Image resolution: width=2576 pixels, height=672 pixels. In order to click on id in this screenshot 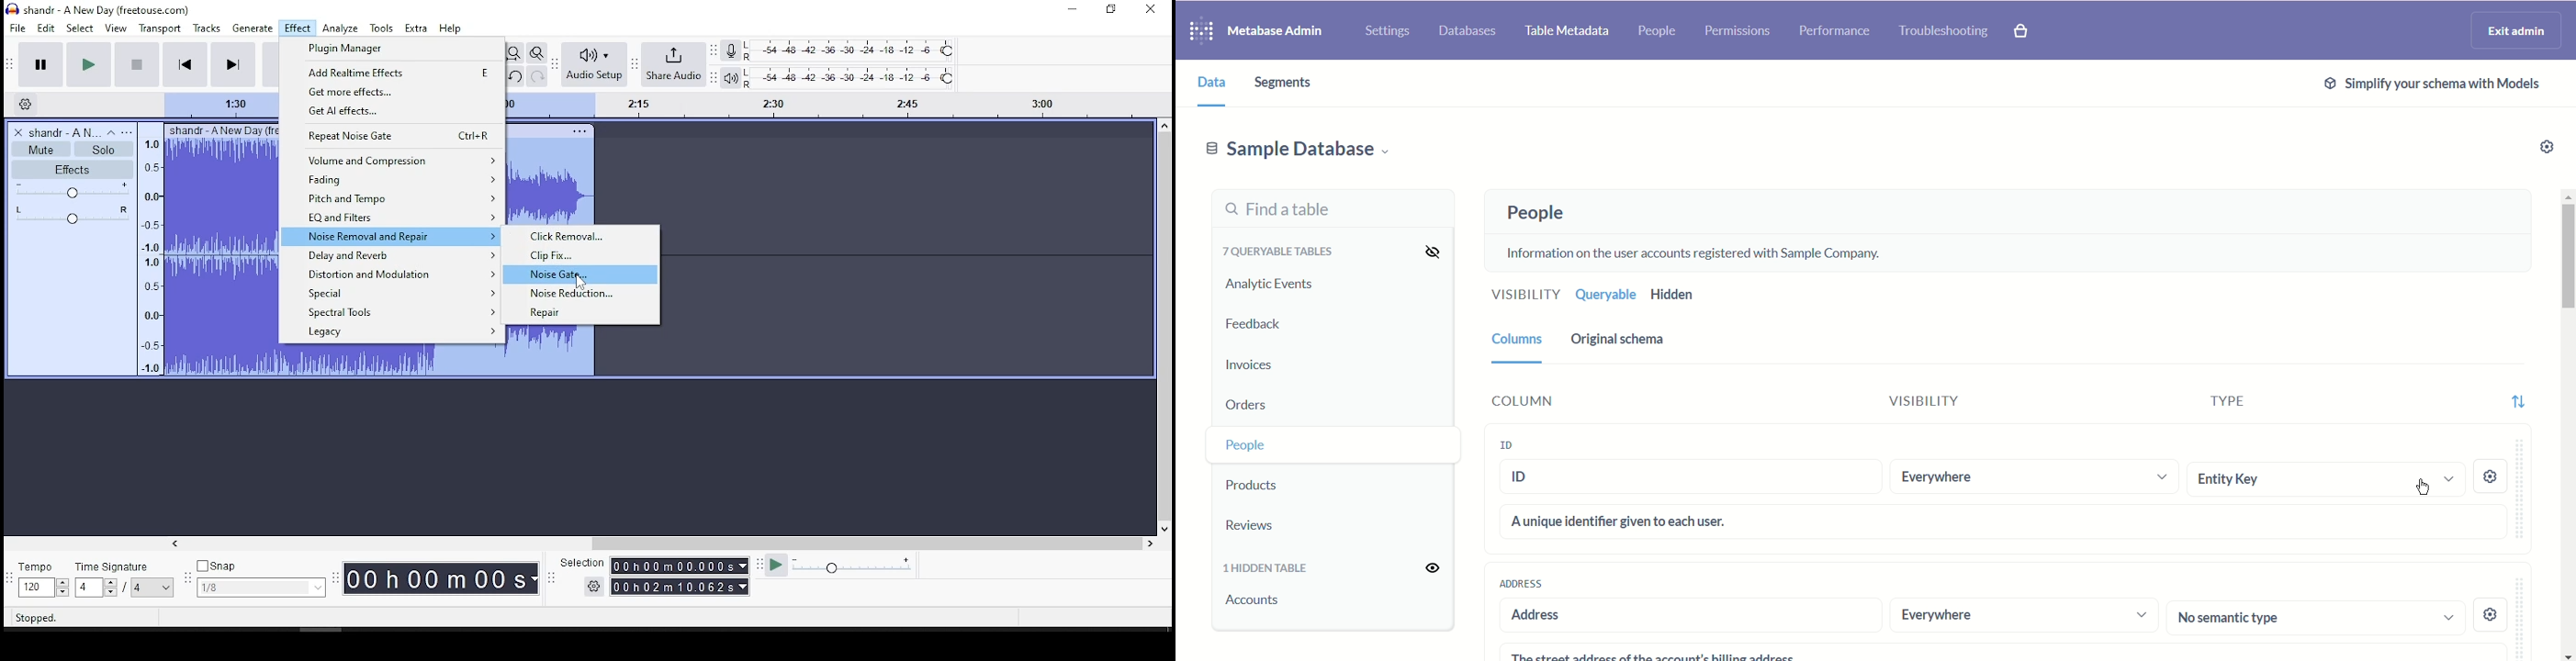, I will do `click(1521, 444)`.